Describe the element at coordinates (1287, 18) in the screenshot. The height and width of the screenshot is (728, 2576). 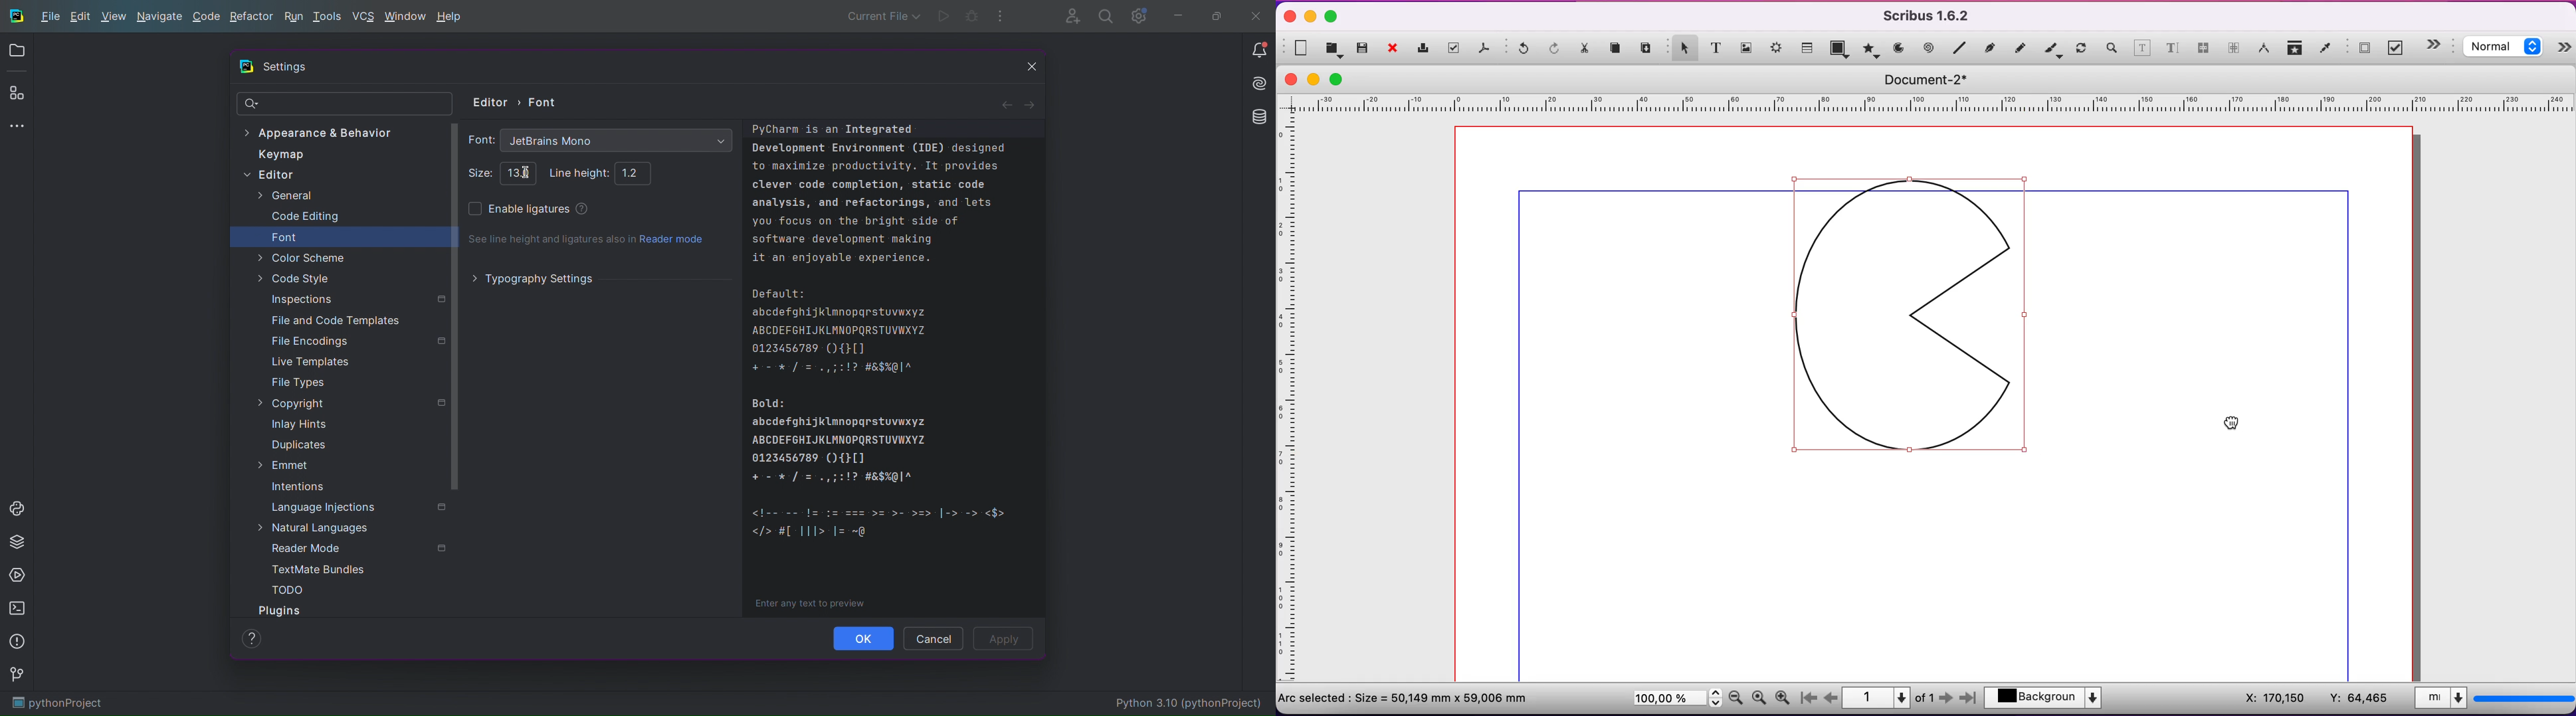
I see `close` at that location.